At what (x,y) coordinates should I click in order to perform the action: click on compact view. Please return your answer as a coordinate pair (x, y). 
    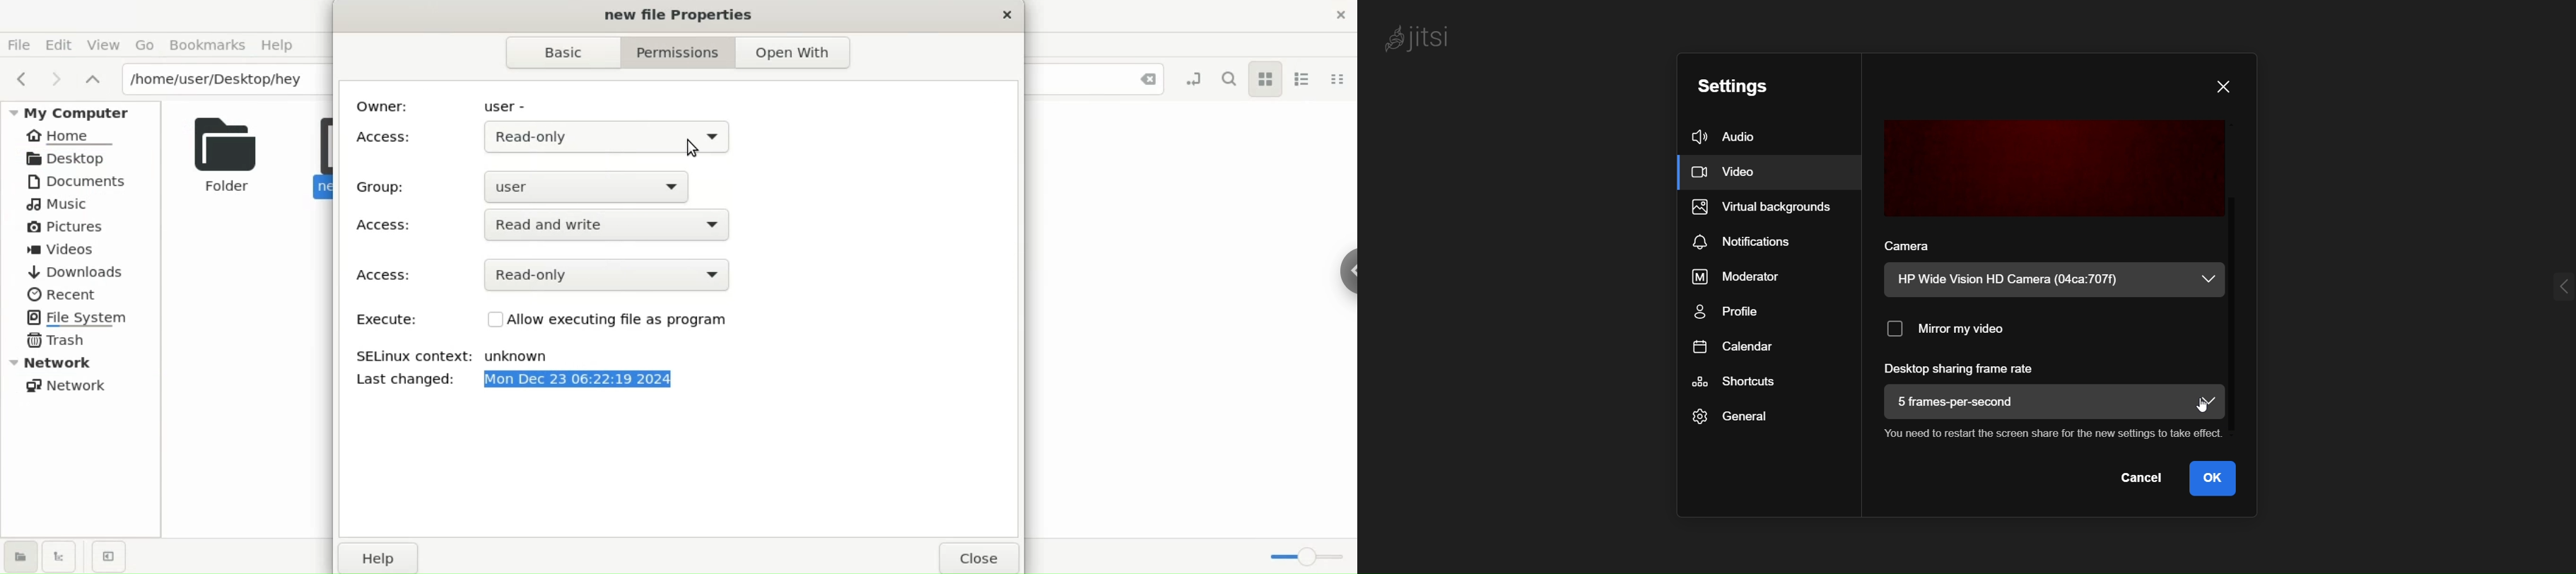
    Looking at the image, I should click on (1339, 78).